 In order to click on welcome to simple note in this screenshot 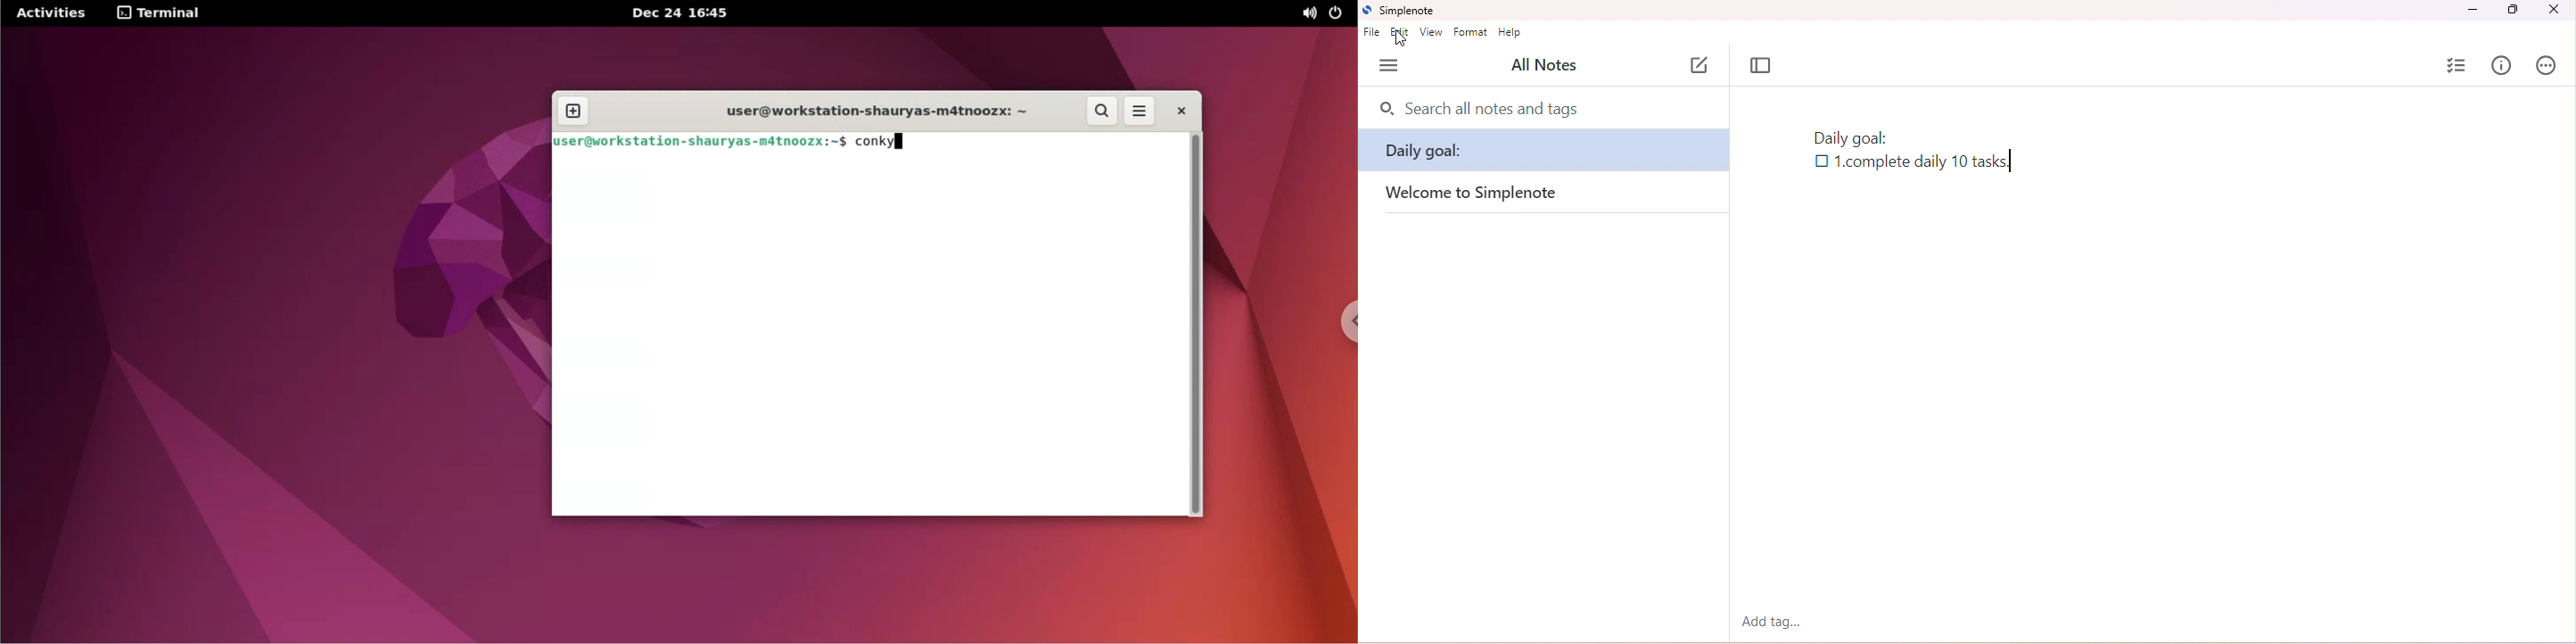, I will do `click(1516, 194)`.